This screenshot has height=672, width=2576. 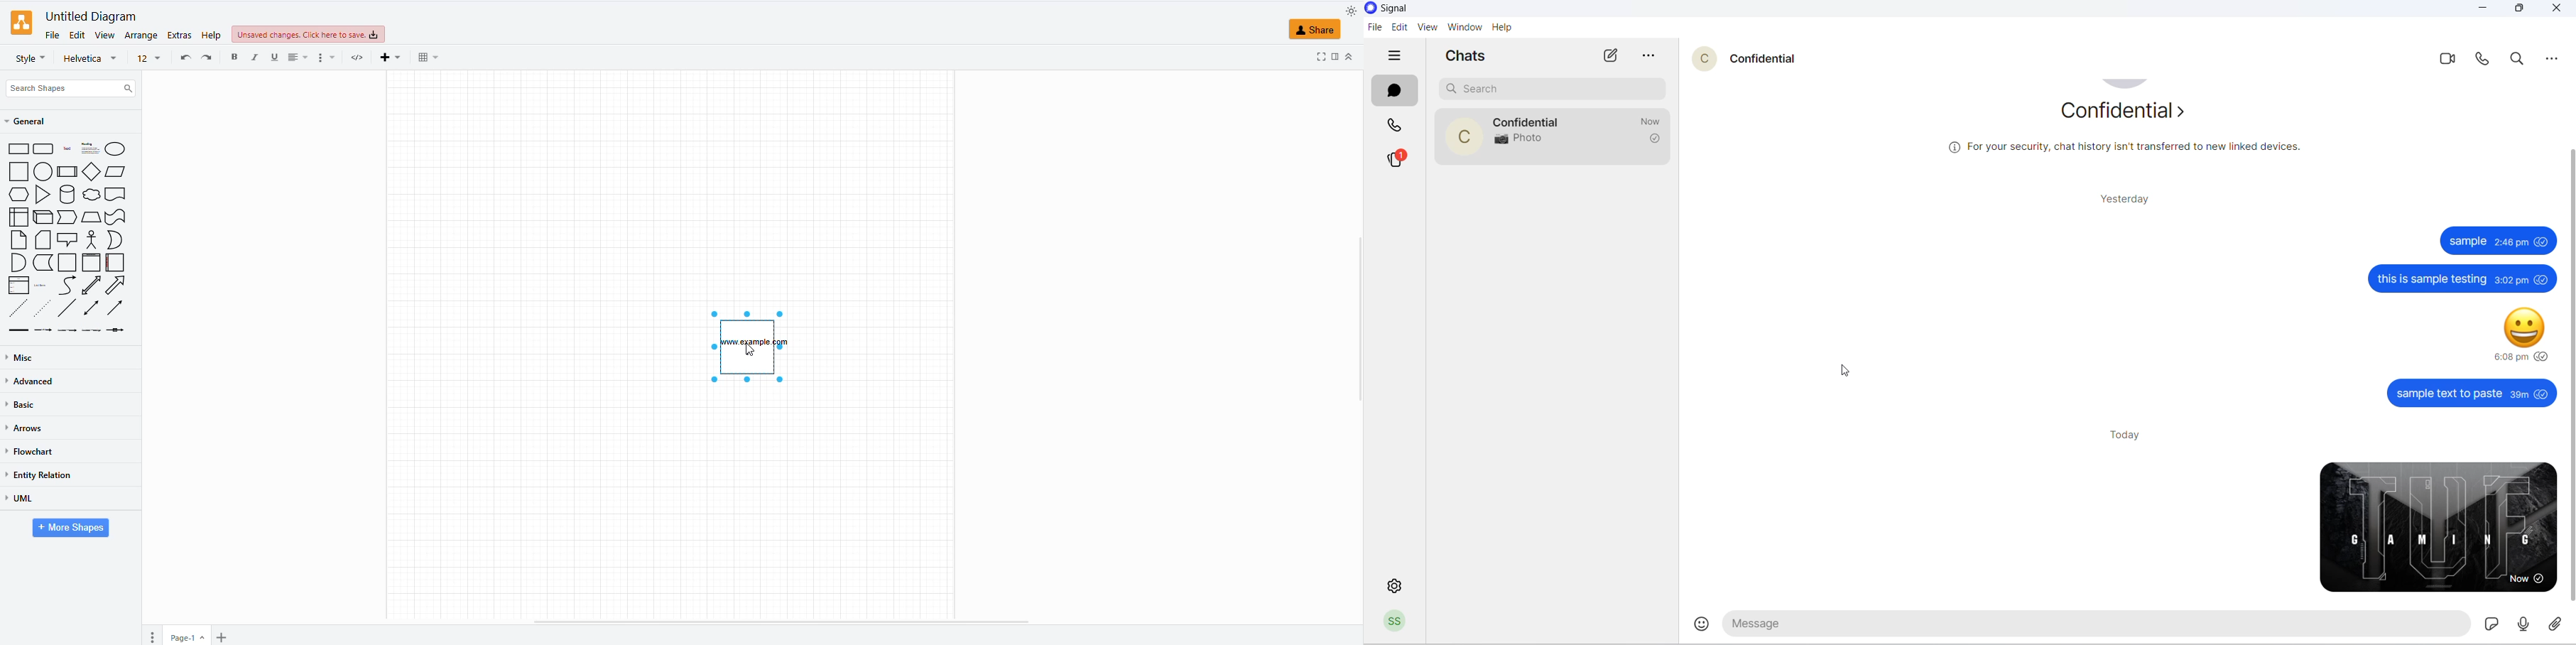 I want to click on actor, so click(x=92, y=239).